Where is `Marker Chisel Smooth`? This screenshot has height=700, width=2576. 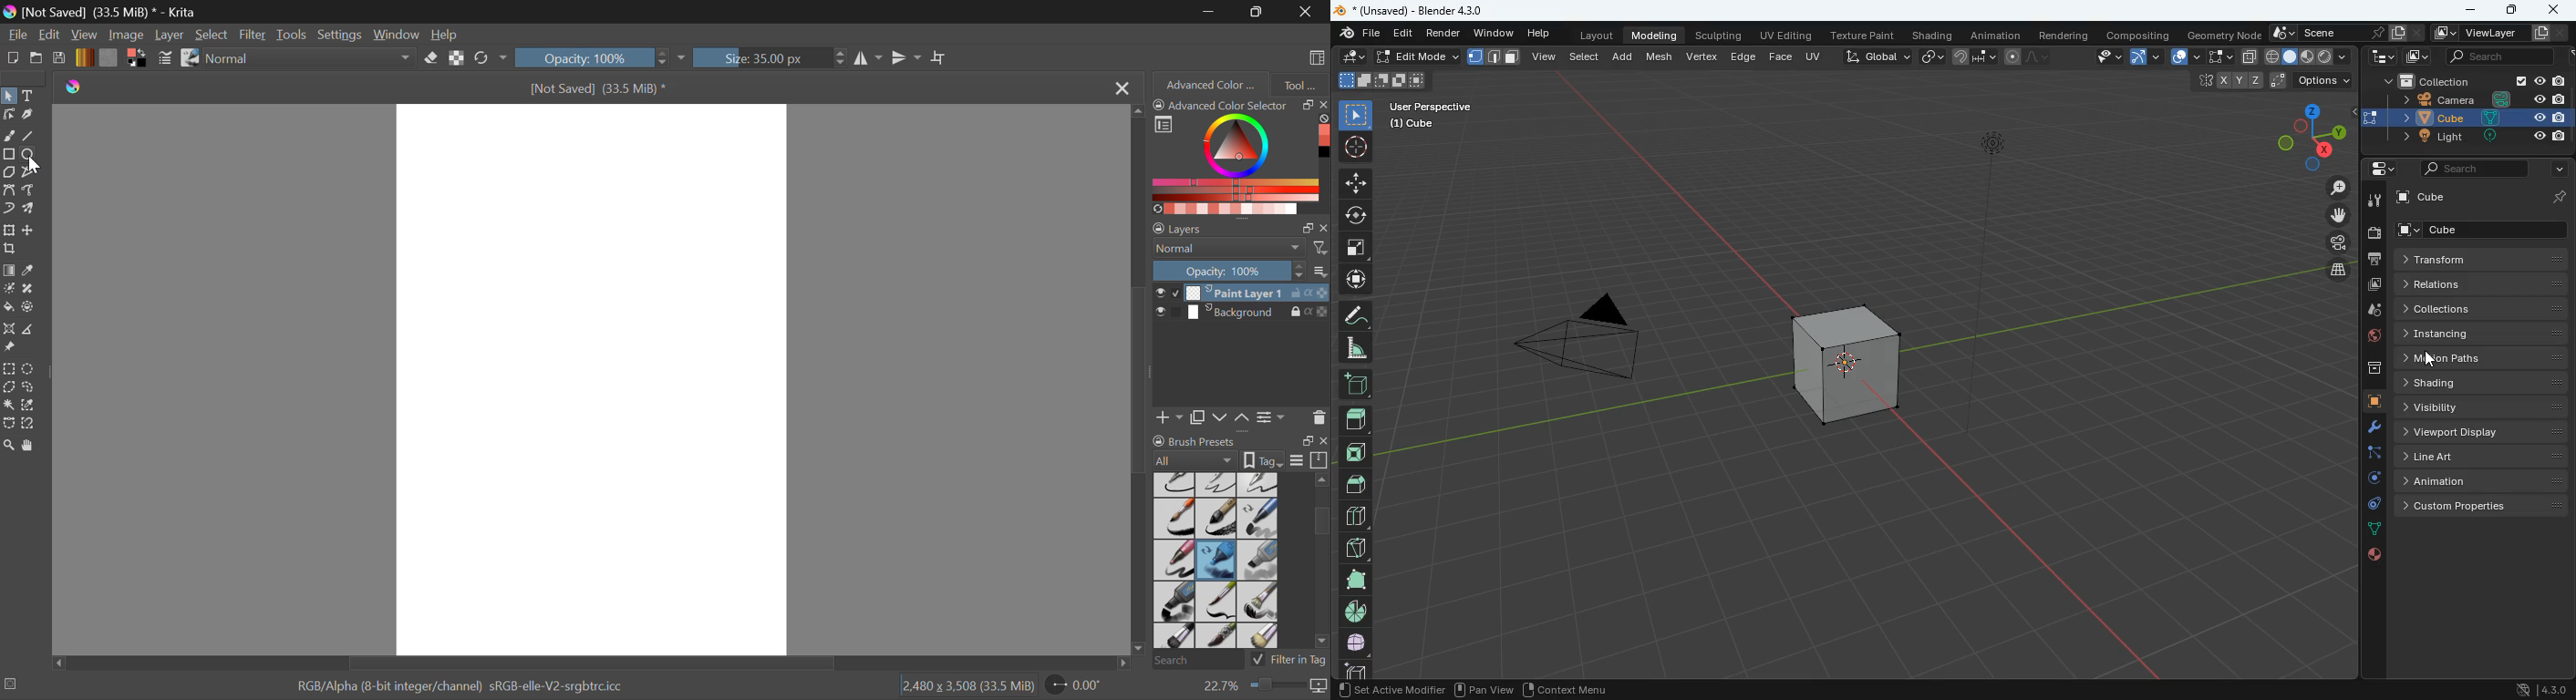 Marker Chisel Smooth is located at coordinates (1259, 518).